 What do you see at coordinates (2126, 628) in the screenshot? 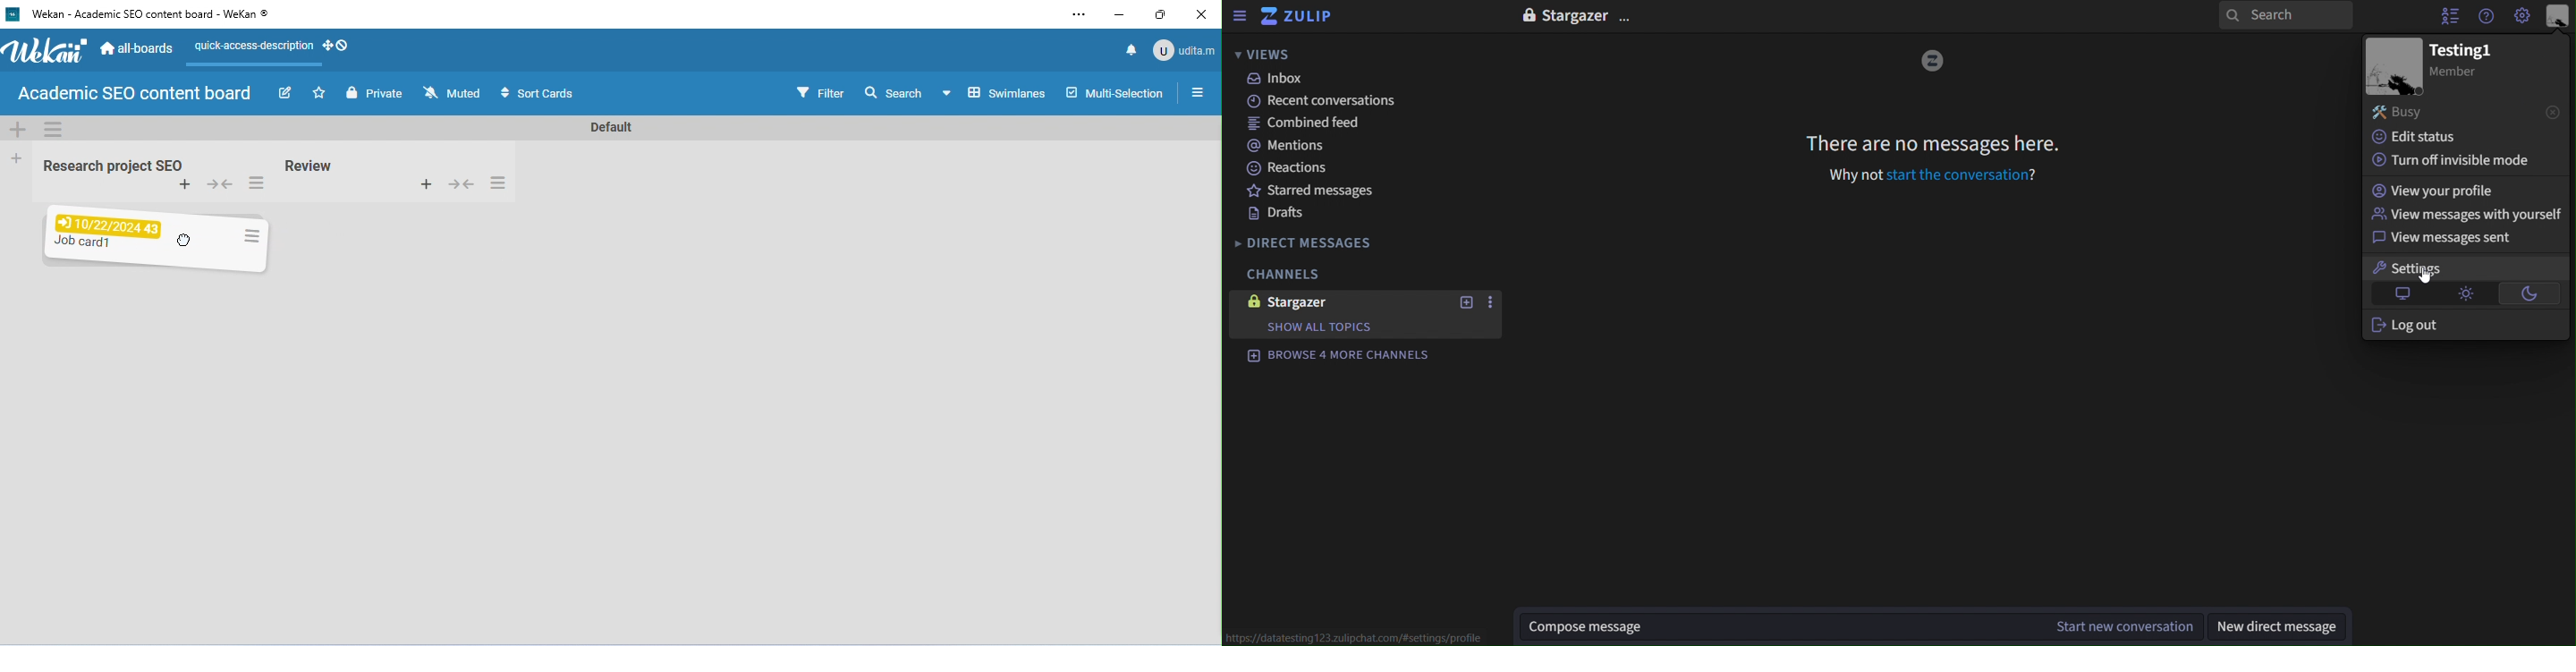
I see `start new conversation` at bounding box center [2126, 628].